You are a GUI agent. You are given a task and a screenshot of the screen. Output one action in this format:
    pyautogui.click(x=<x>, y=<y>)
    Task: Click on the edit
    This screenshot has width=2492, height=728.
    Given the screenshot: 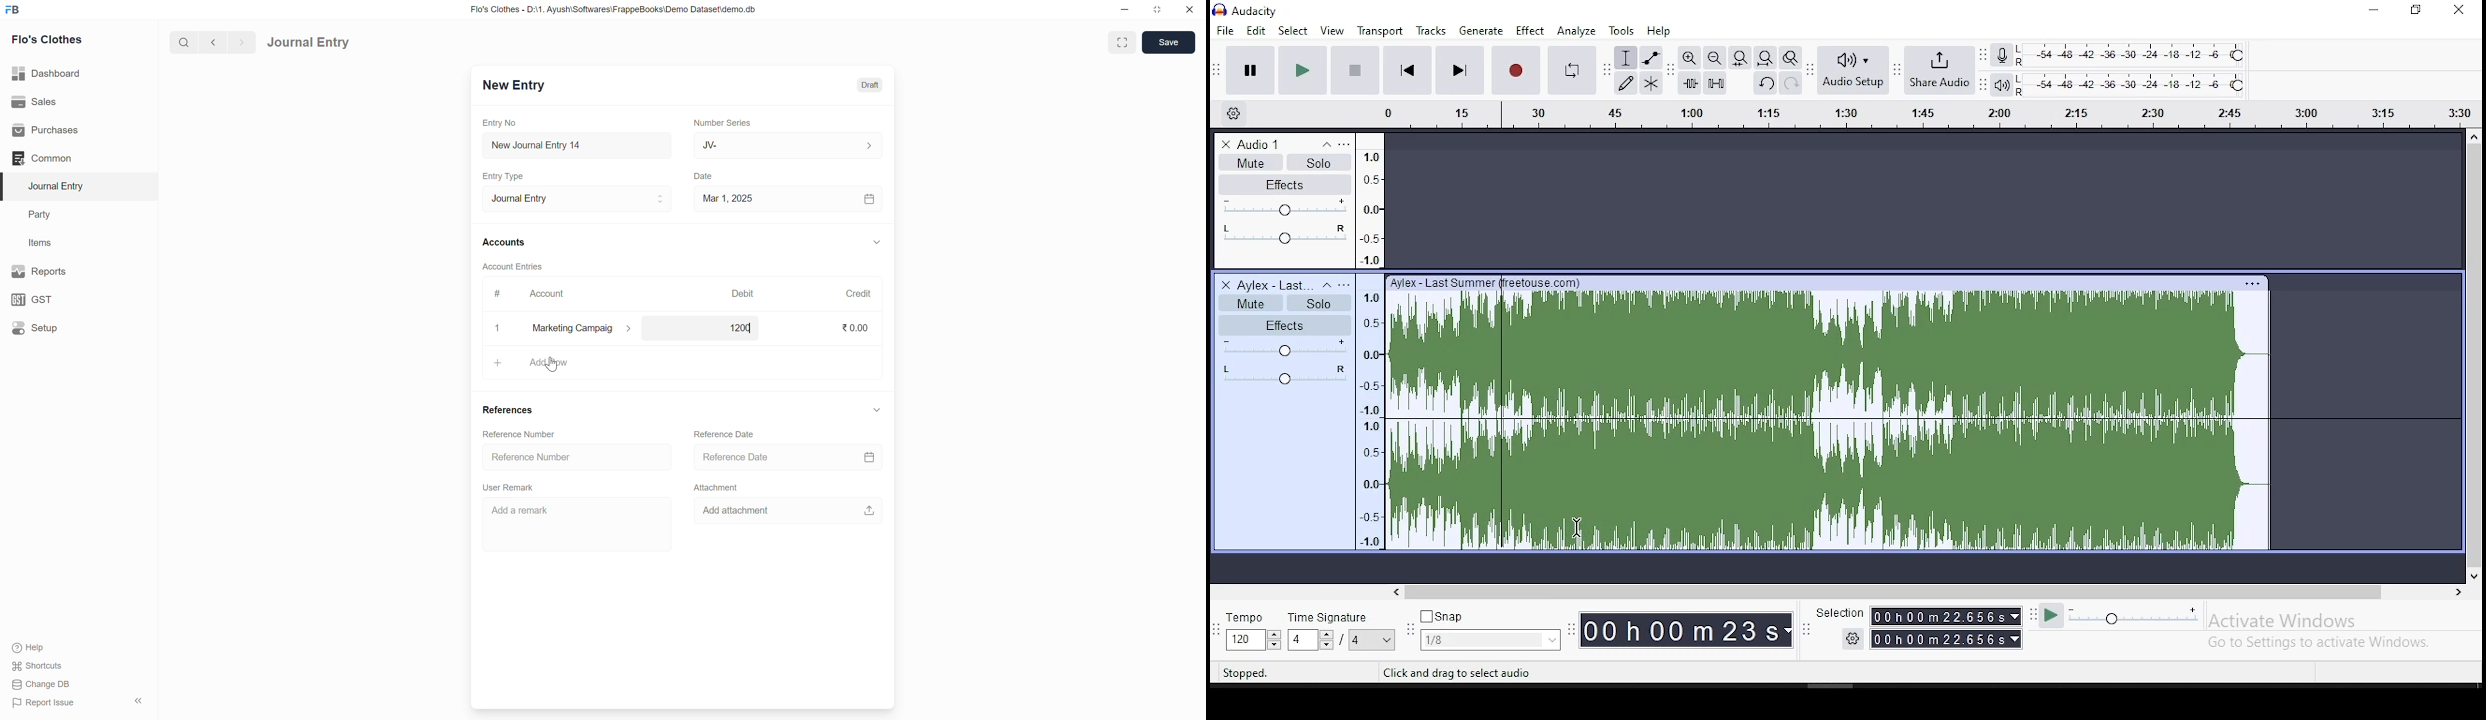 What is the action you would take?
    pyautogui.click(x=1255, y=31)
    